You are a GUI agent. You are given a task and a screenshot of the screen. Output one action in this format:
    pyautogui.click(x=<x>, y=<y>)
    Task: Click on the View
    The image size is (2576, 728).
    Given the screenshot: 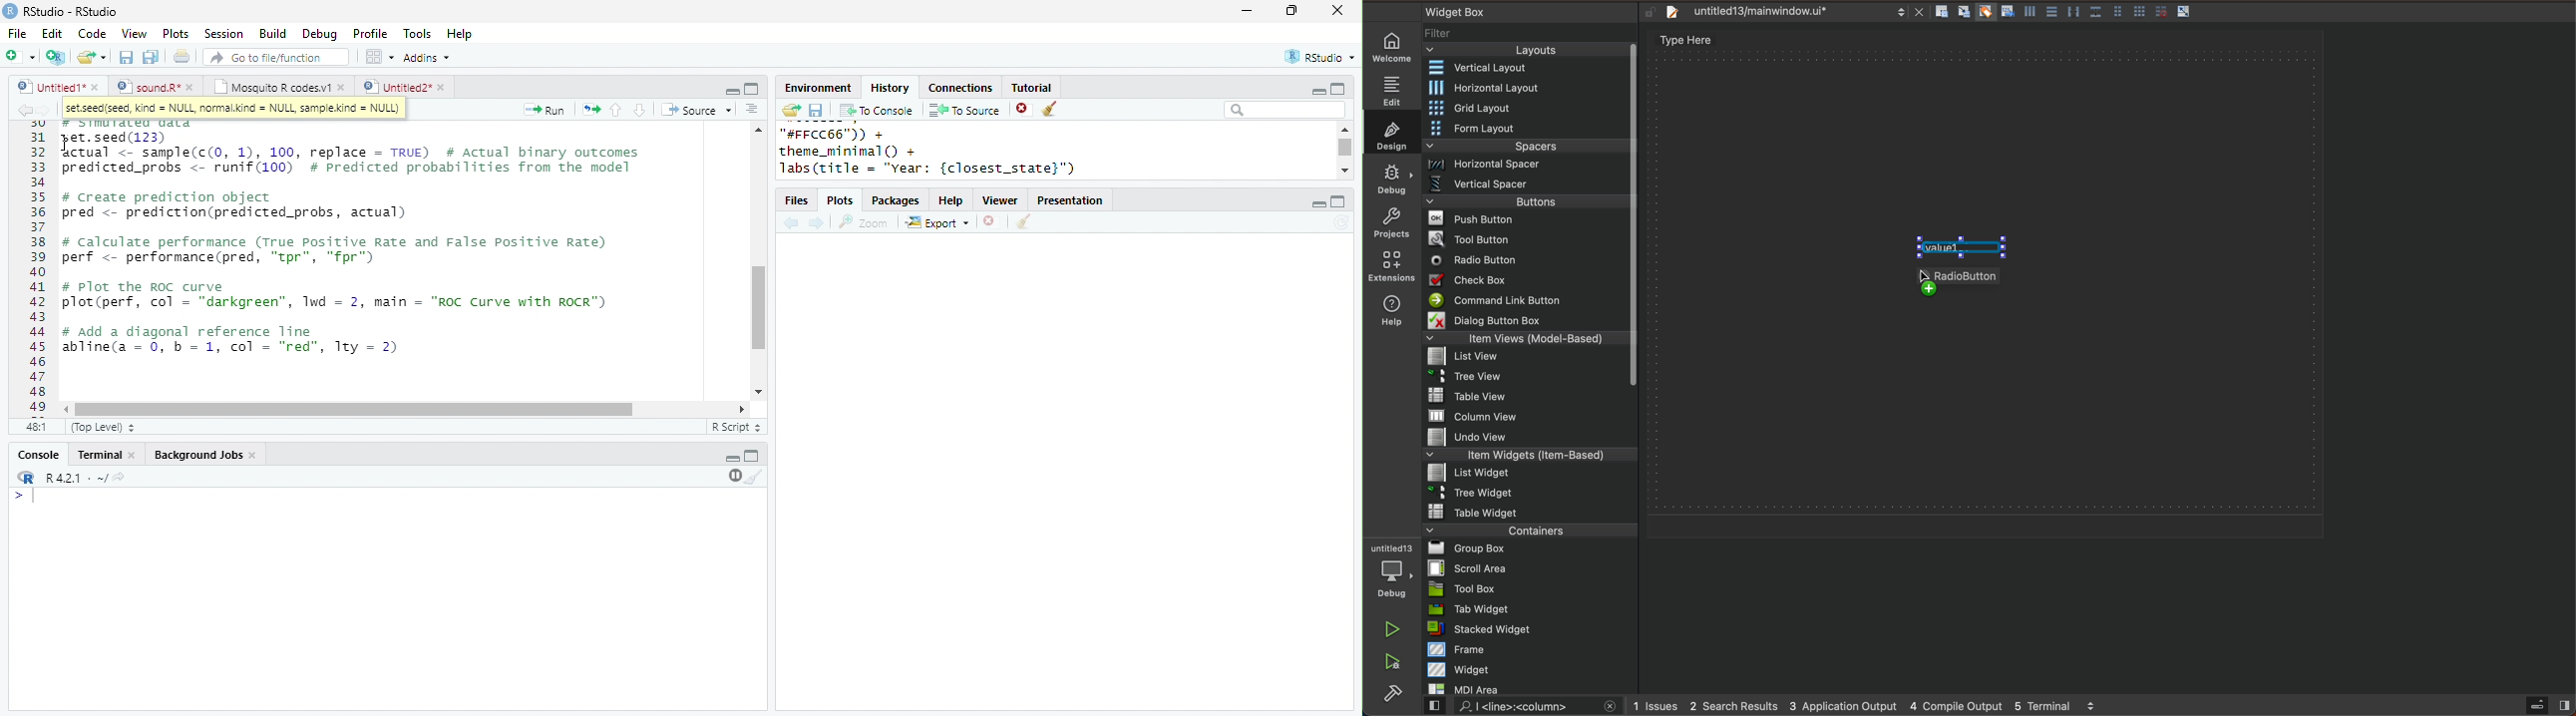 What is the action you would take?
    pyautogui.click(x=134, y=34)
    